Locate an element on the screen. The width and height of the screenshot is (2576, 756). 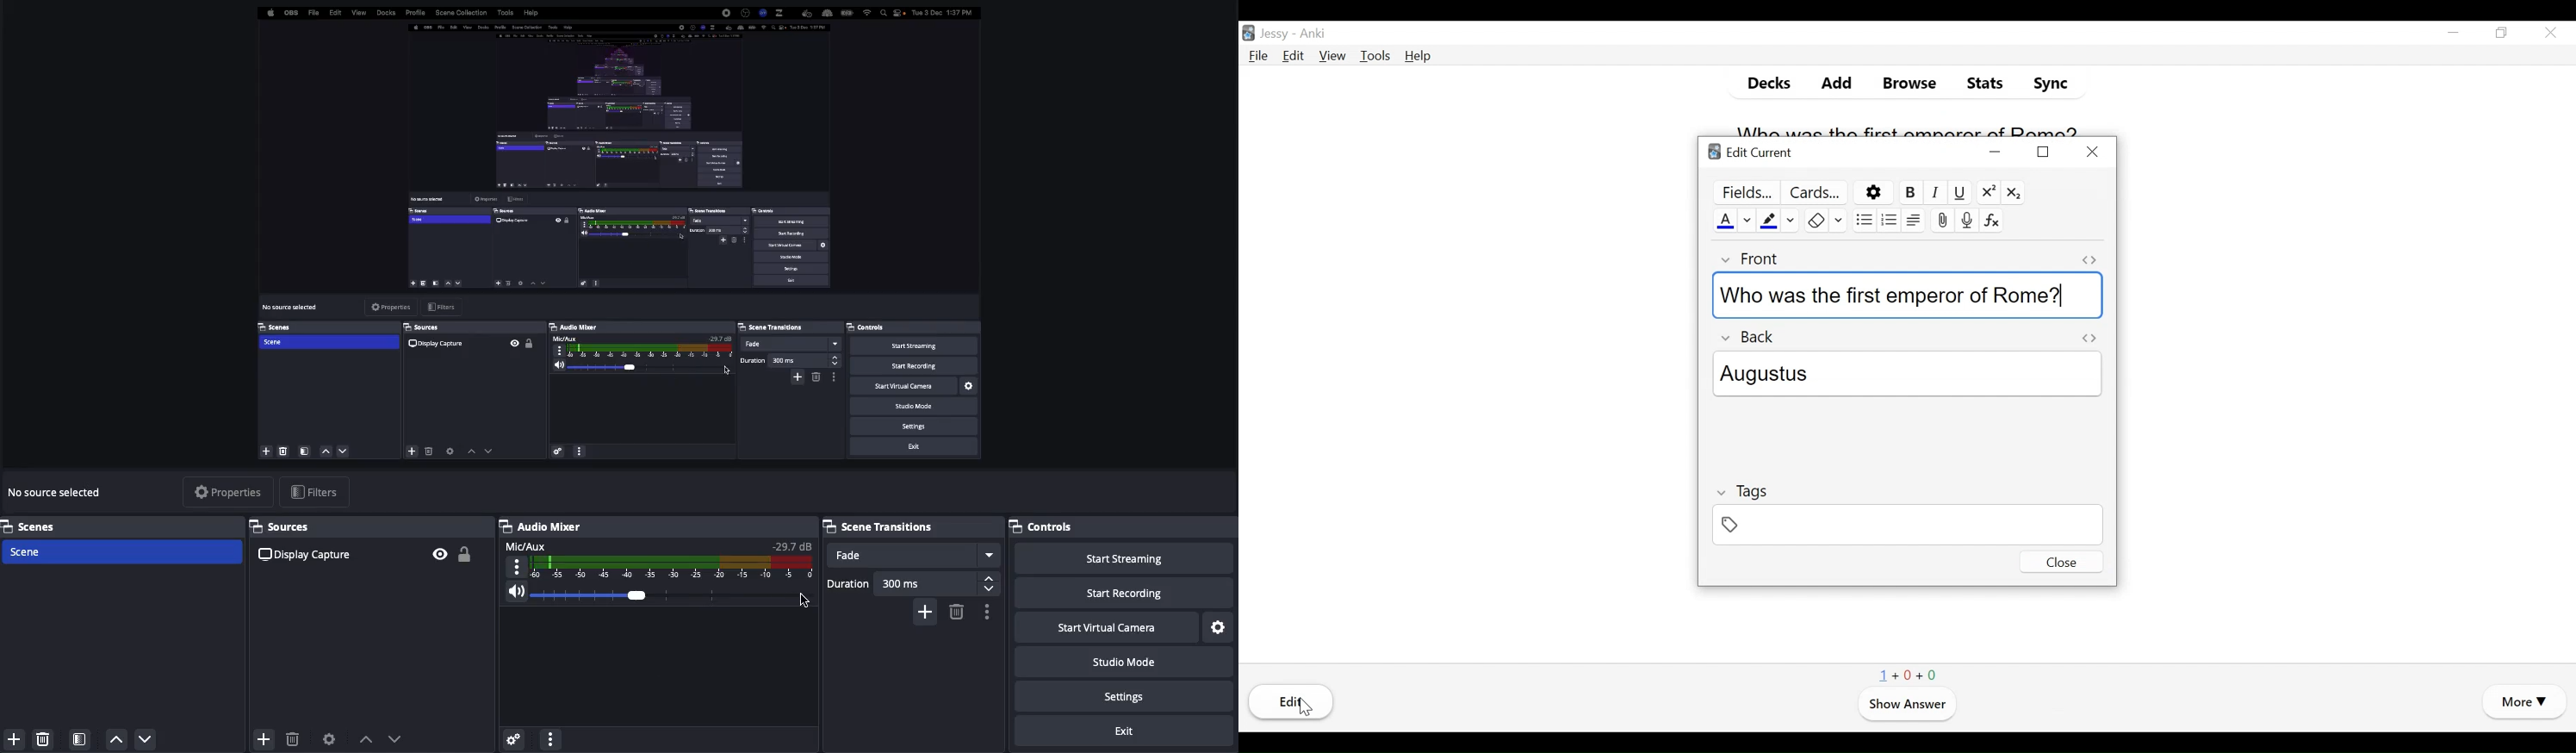
File is located at coordinates (1258, 56).